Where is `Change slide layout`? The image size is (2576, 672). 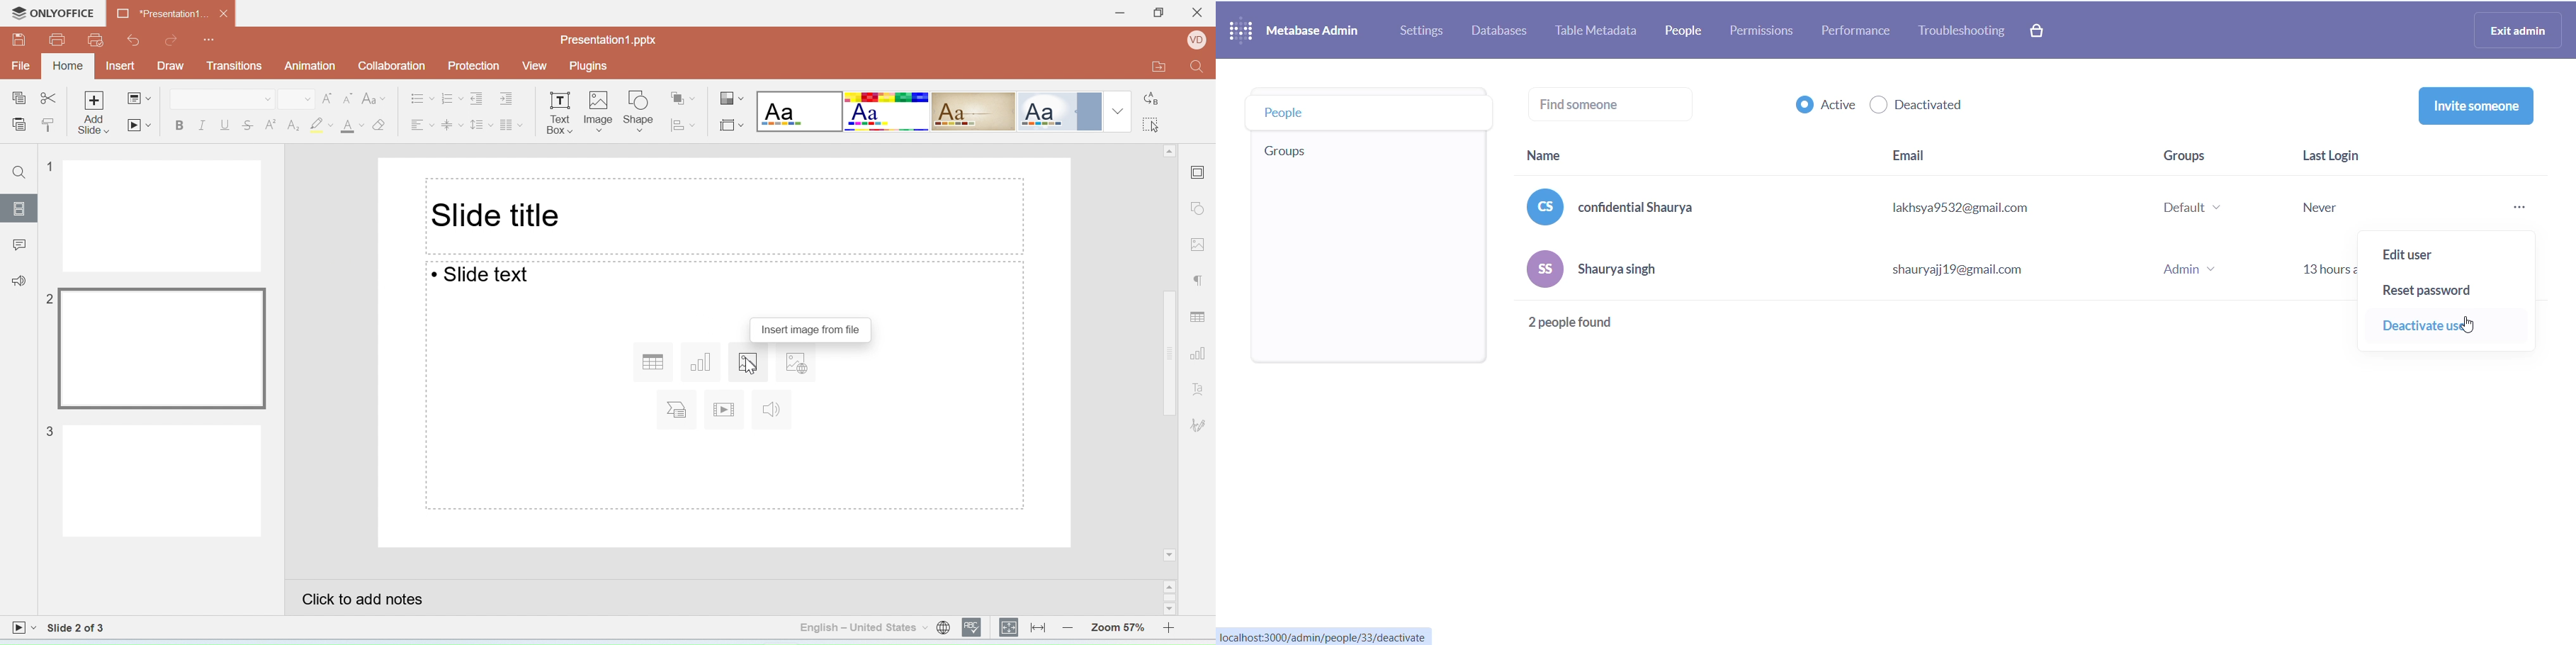 Change slide layout is located at coordinates (139, 100).